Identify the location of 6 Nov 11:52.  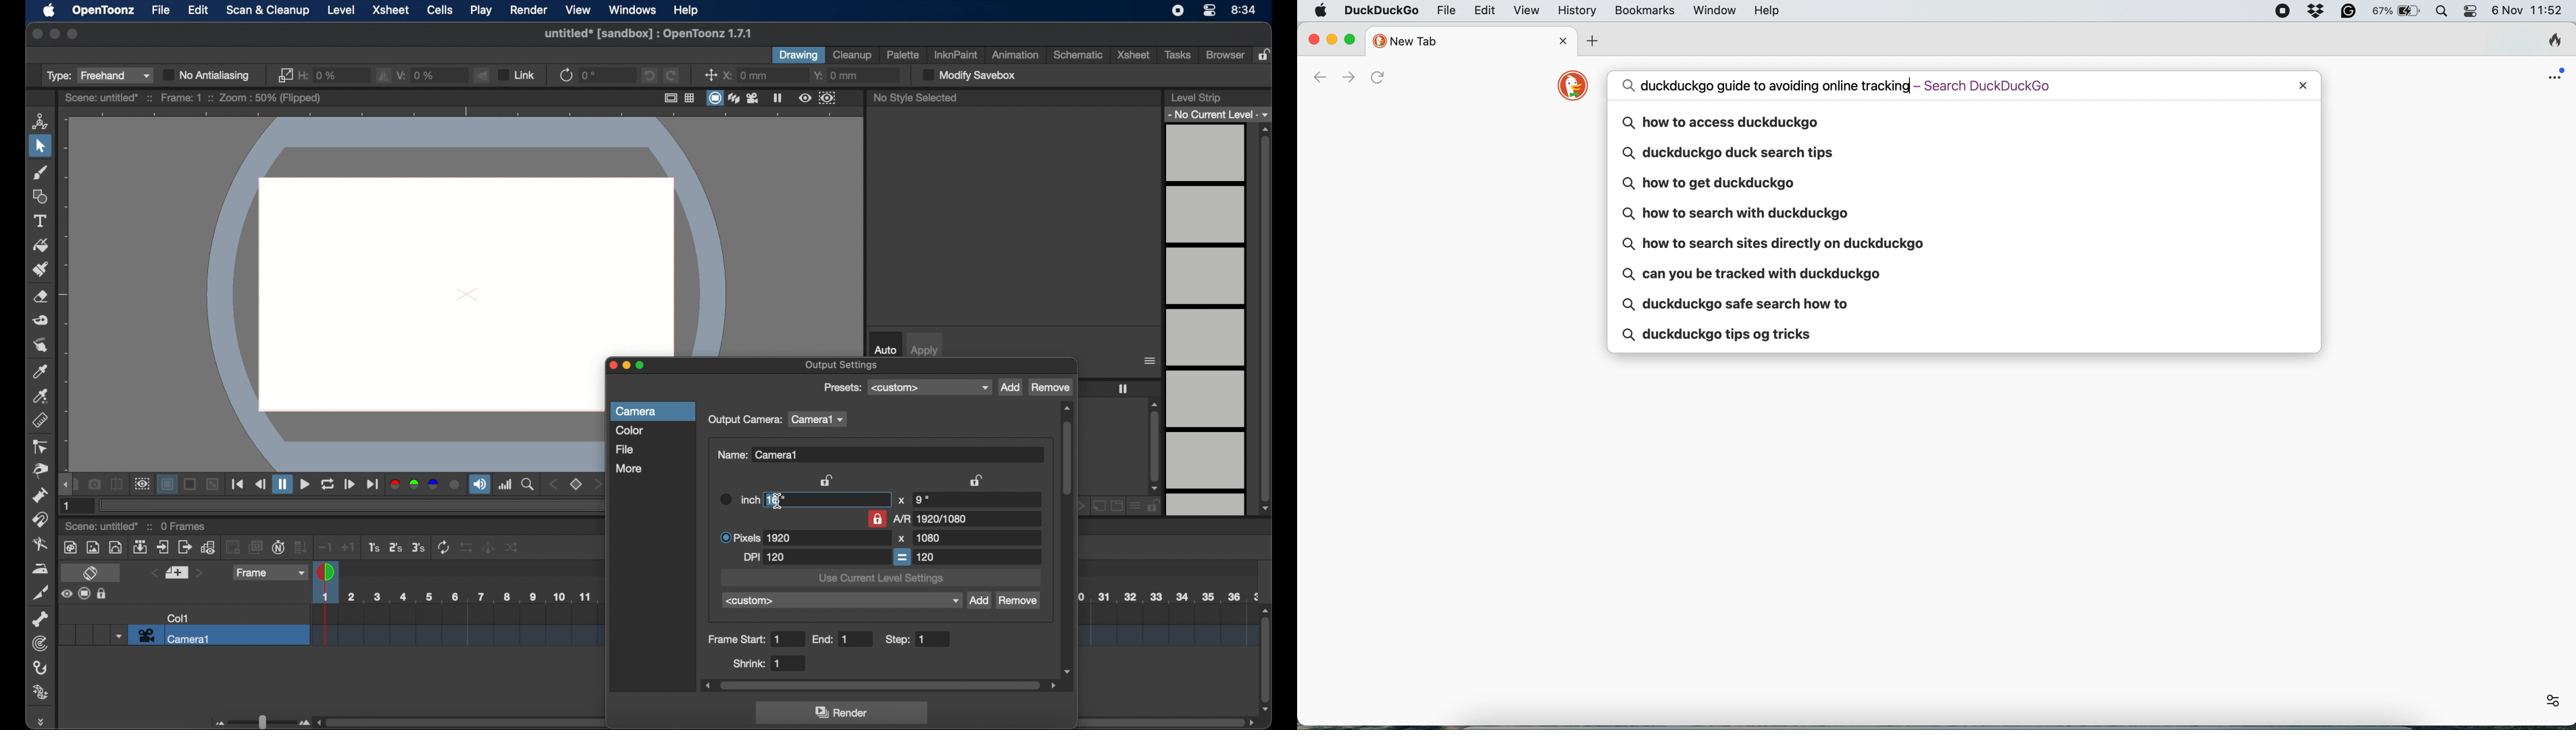
(2530, 12).